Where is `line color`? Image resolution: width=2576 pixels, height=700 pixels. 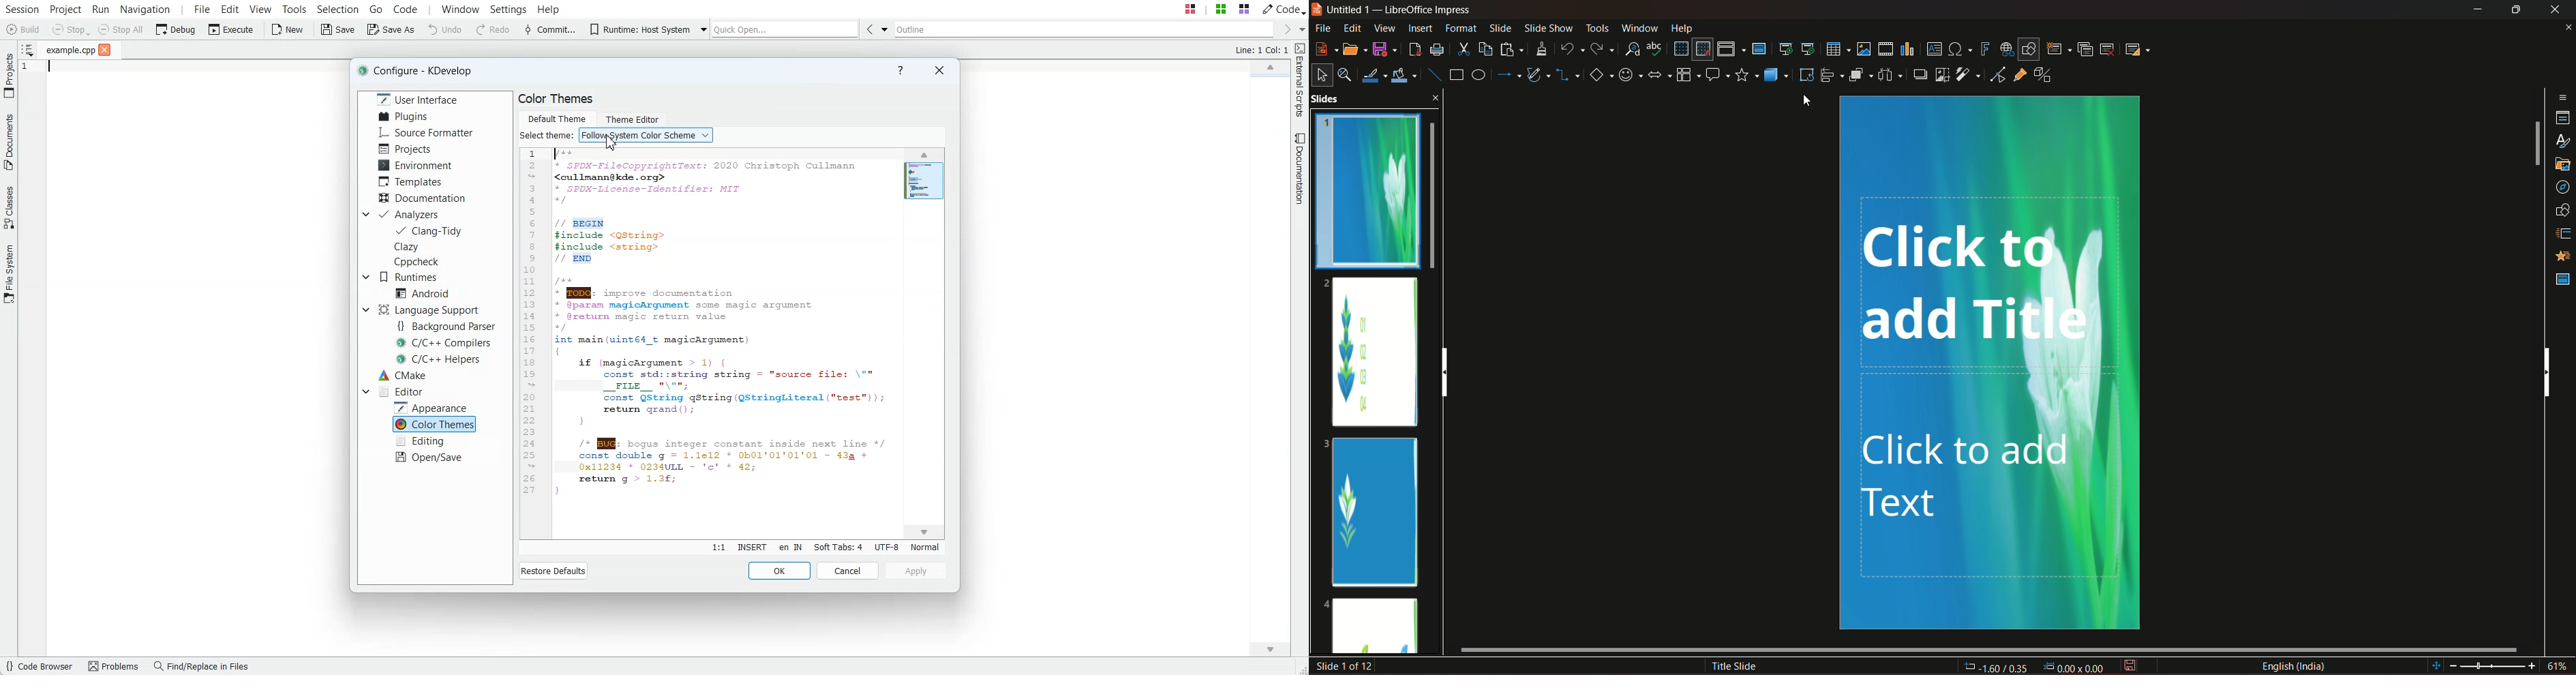 line color is located at coordinates (1375, 74).